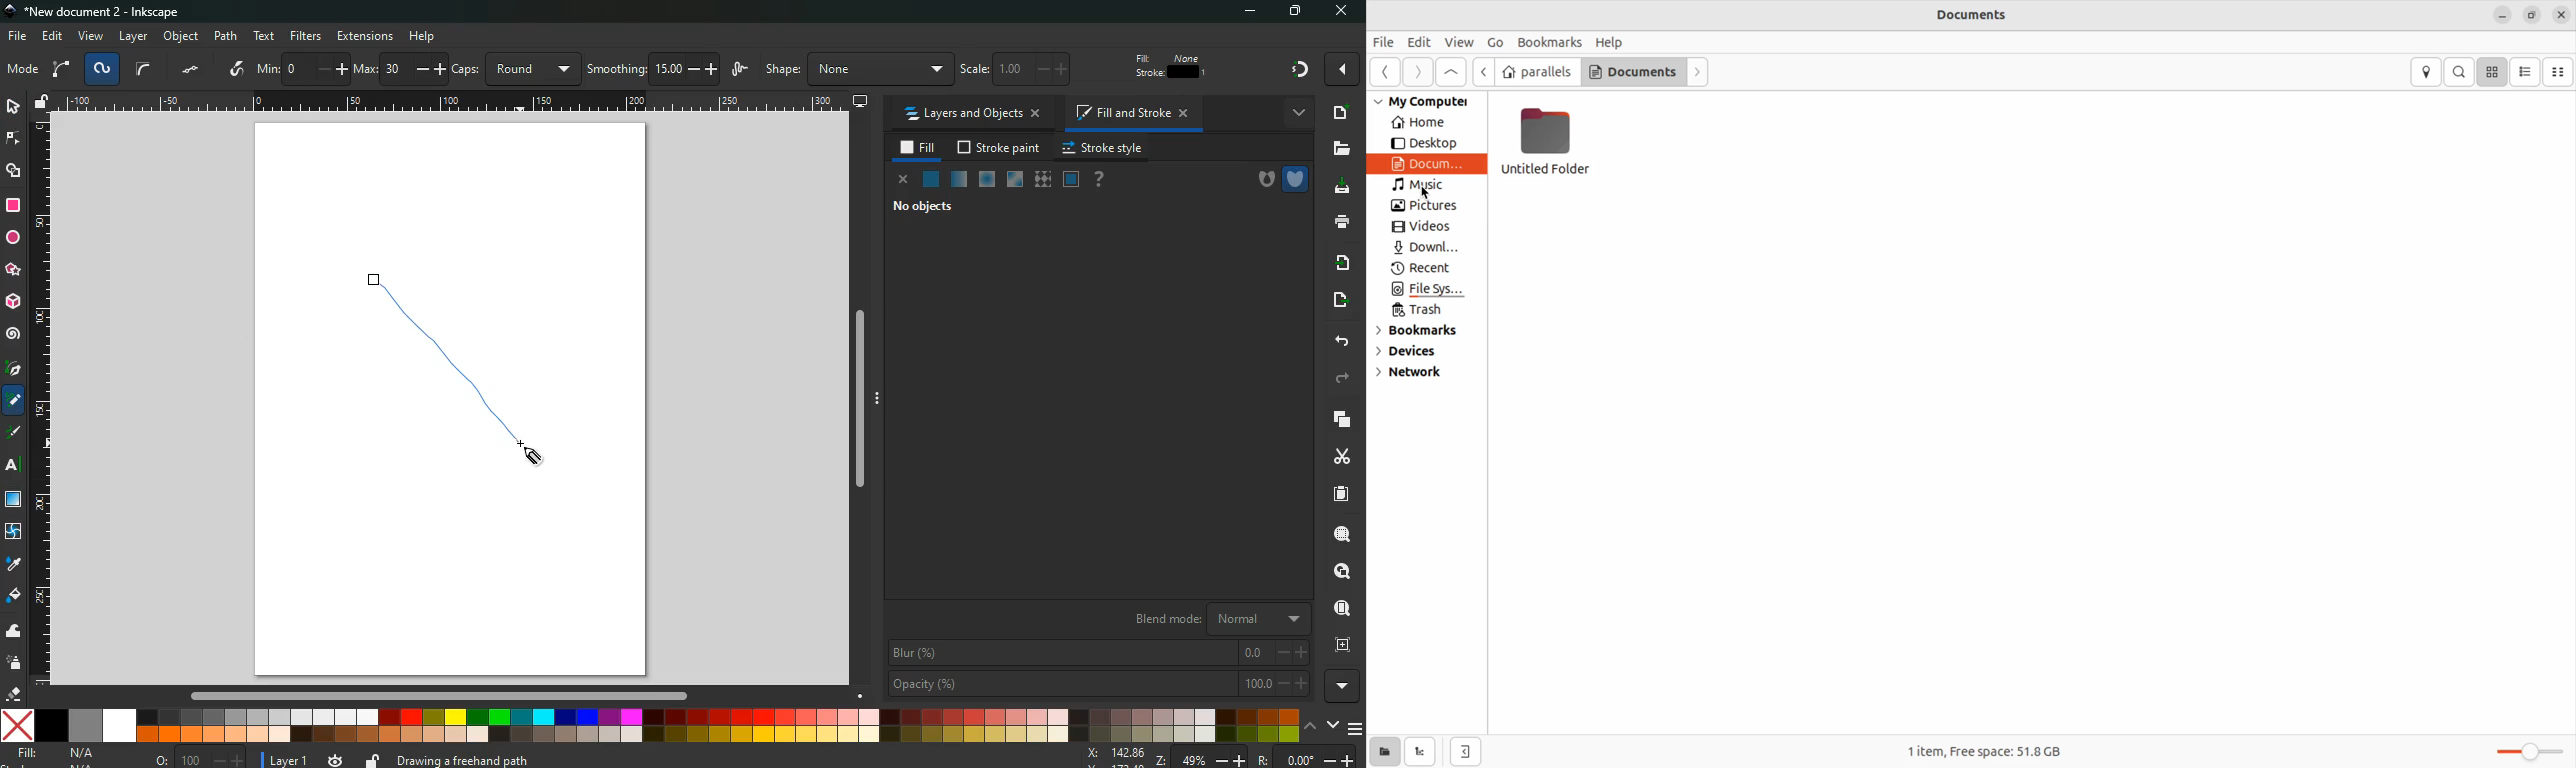 The height and width of the screenshot is (784, 2576). What do you see at coordinates (399, 69) in the screenshot?
I see `max` at bounding box center [399, 69].